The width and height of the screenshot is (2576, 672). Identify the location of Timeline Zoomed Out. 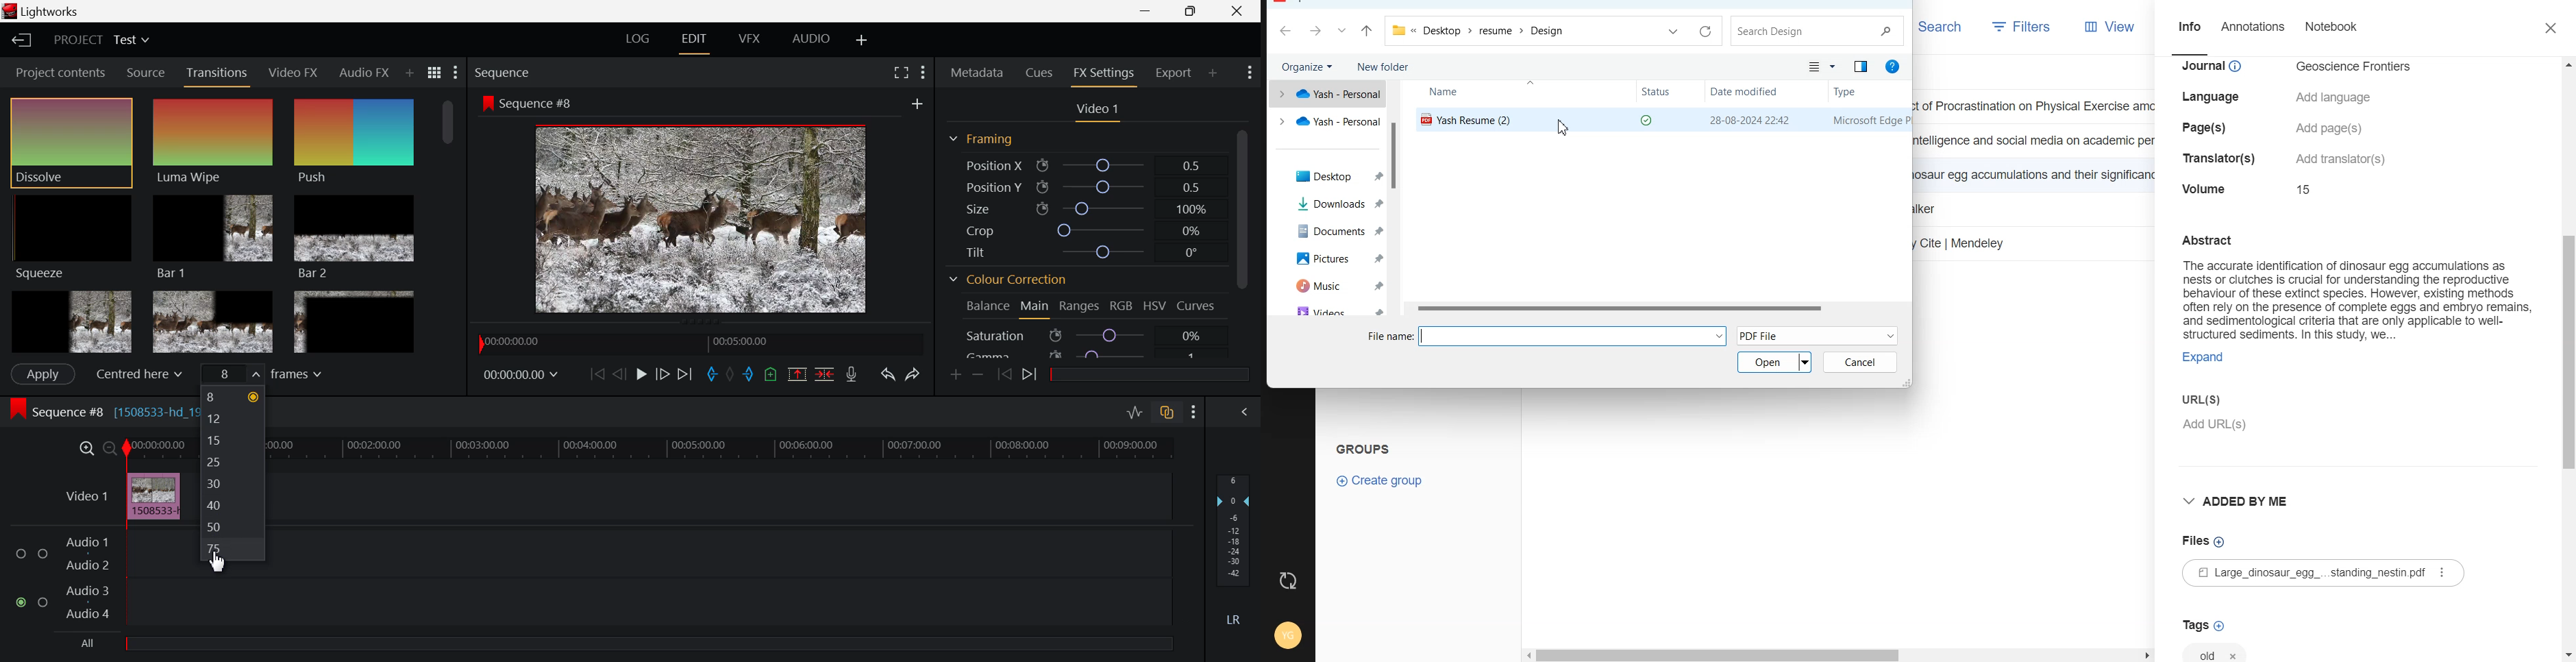
(110, 450).